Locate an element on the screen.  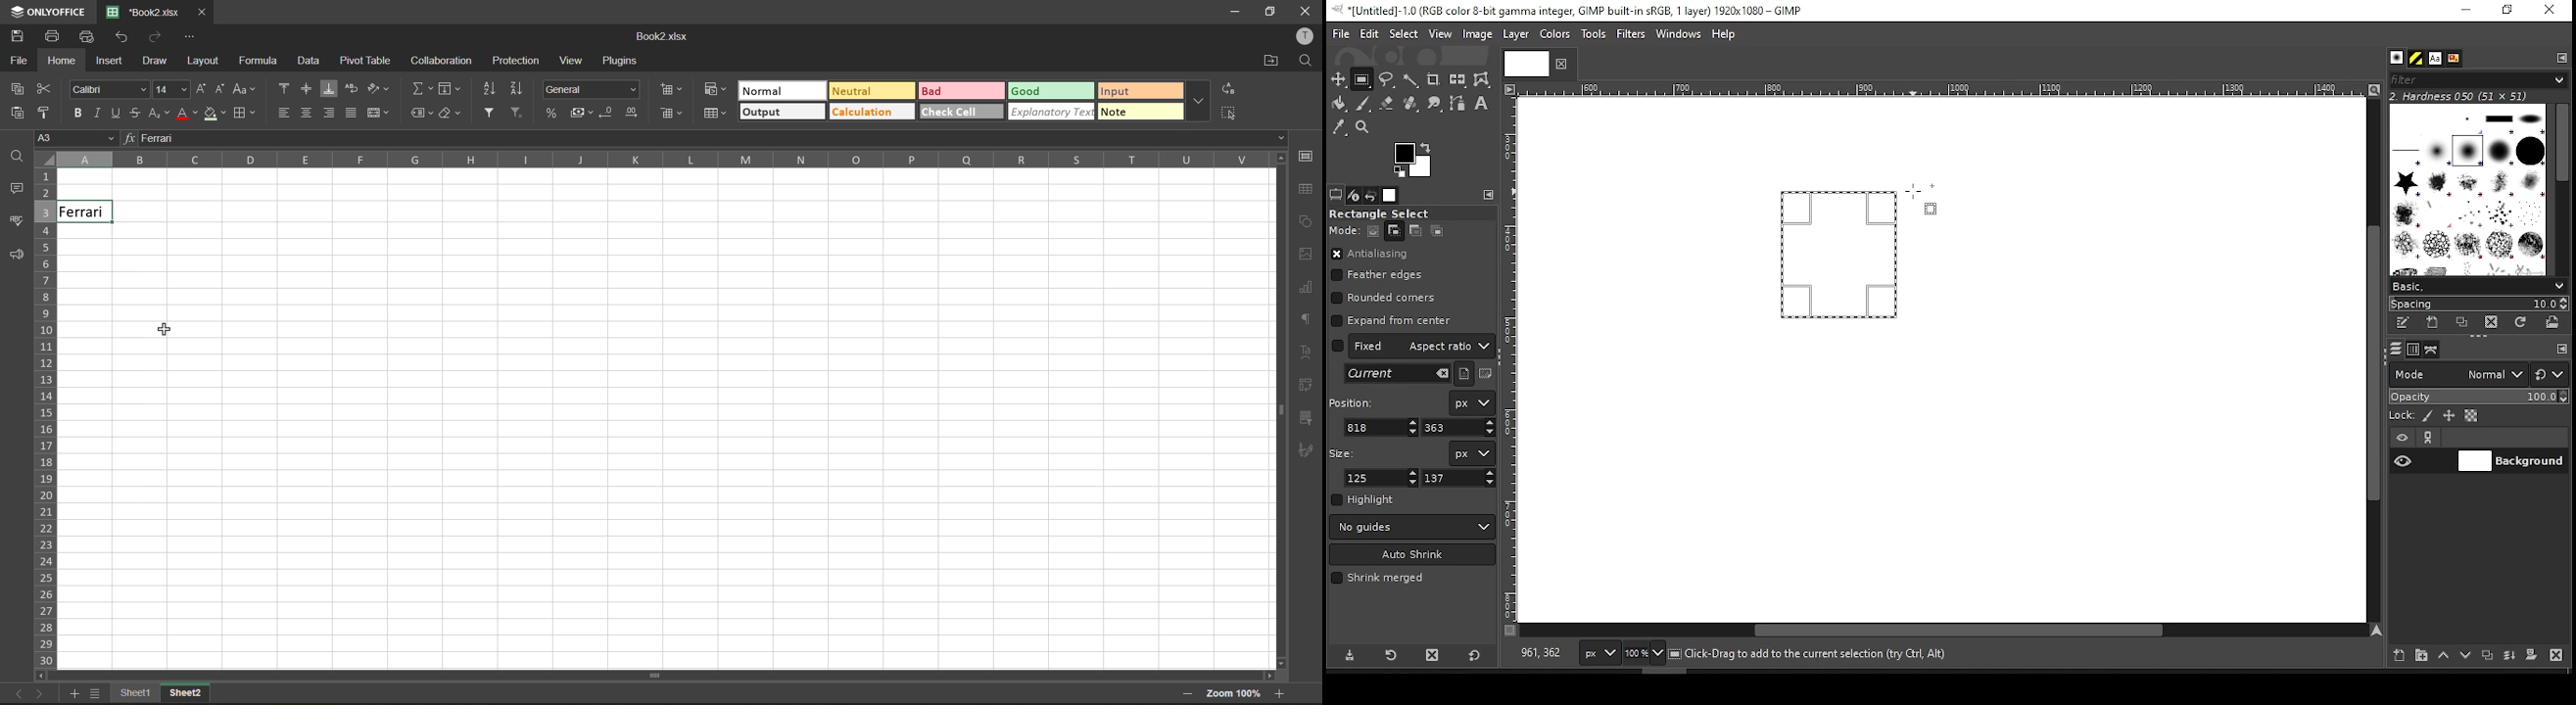
layer visibility on/off is located at coordinates (2404, 460).